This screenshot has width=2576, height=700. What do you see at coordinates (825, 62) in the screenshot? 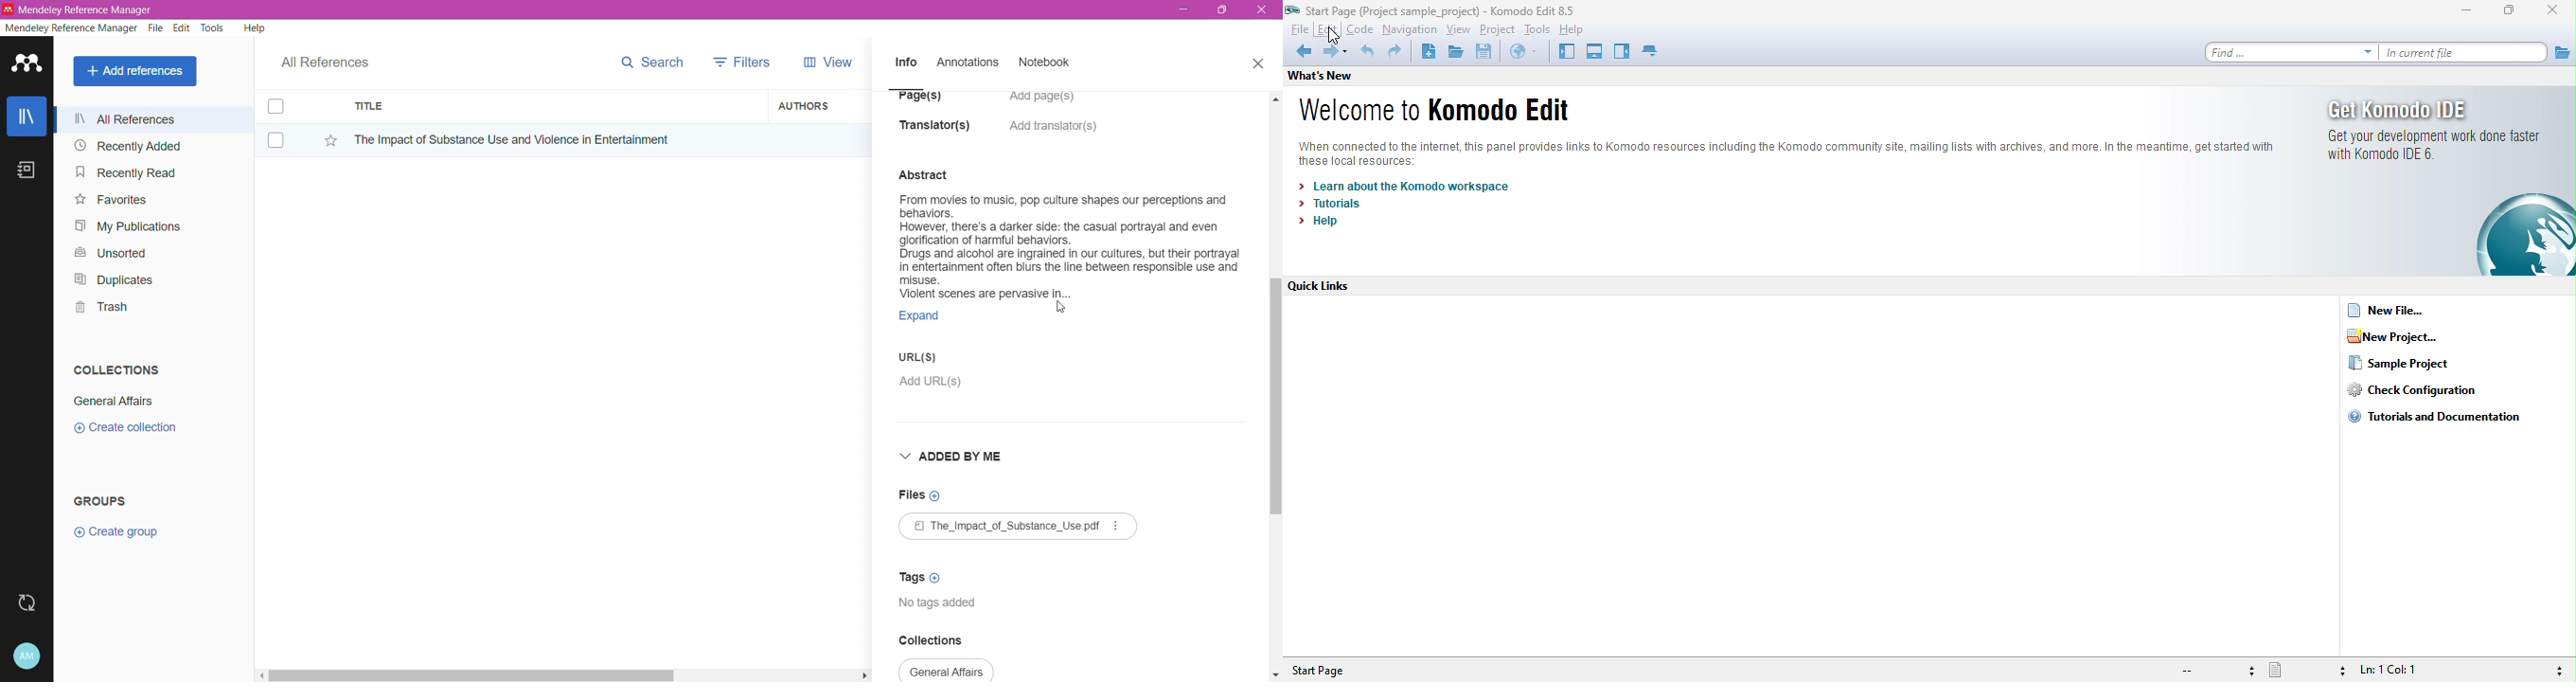
I see `View` at bounding box center [825, 62].